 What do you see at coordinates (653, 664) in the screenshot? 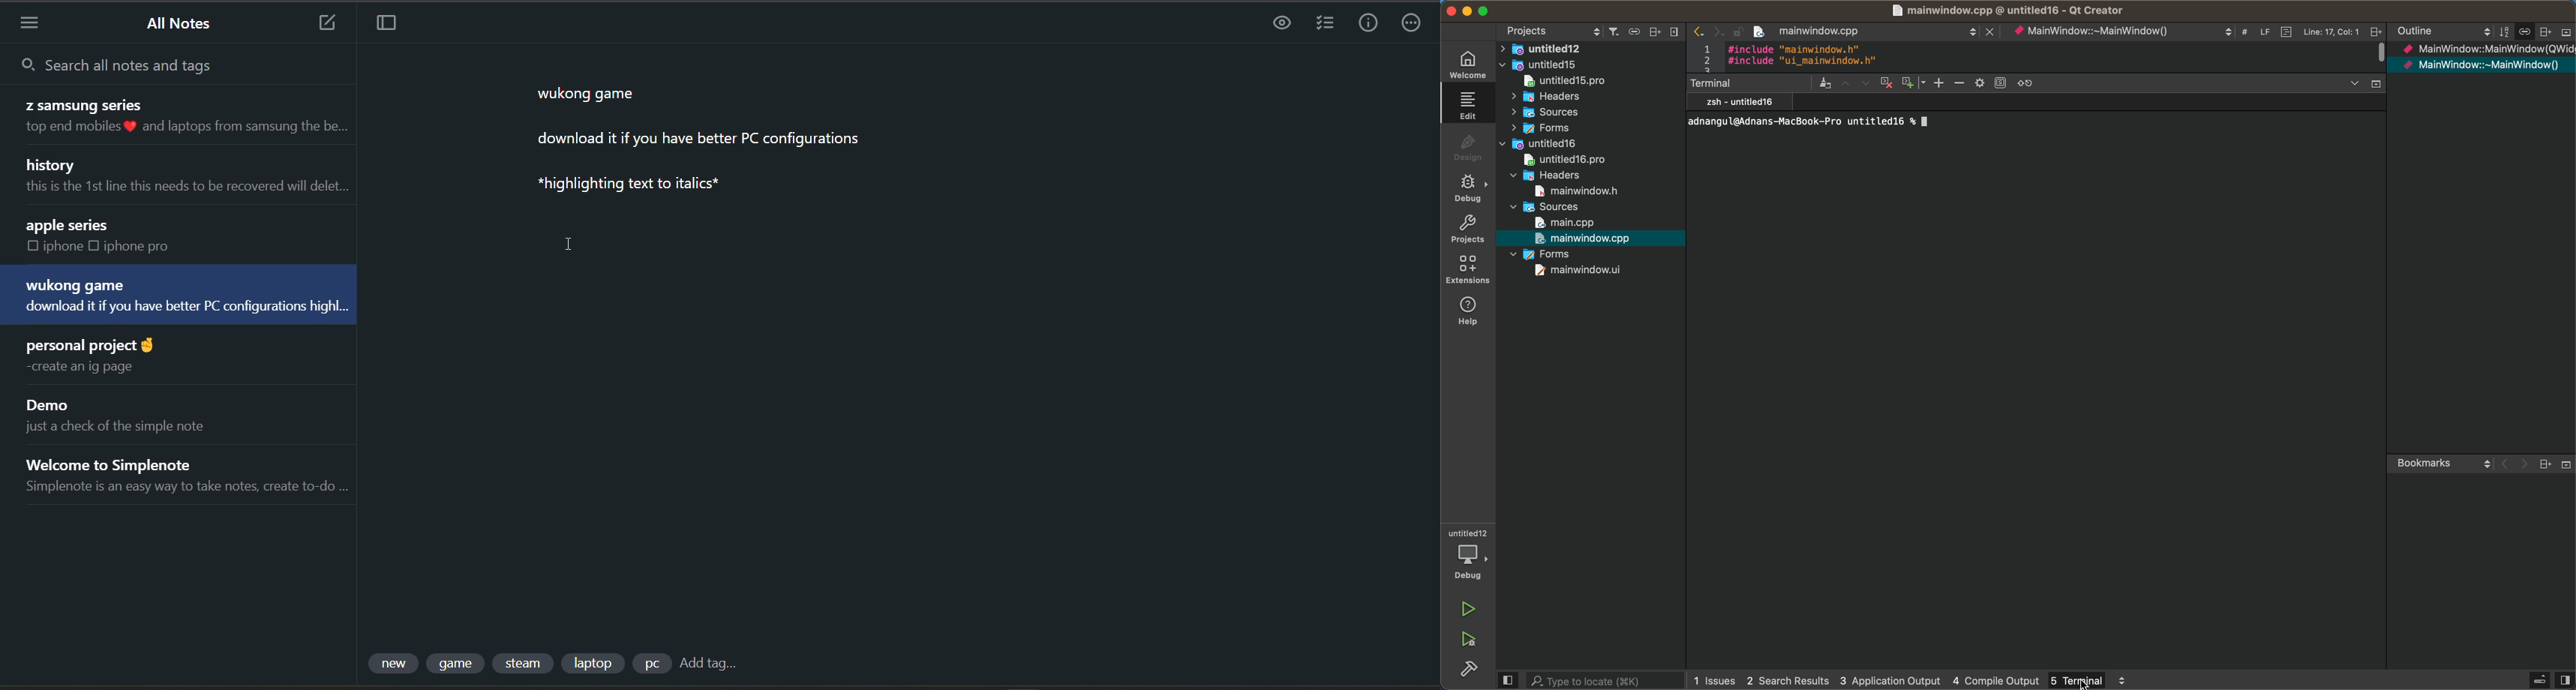
I see `tag 5` at bounding box center [653, 664].